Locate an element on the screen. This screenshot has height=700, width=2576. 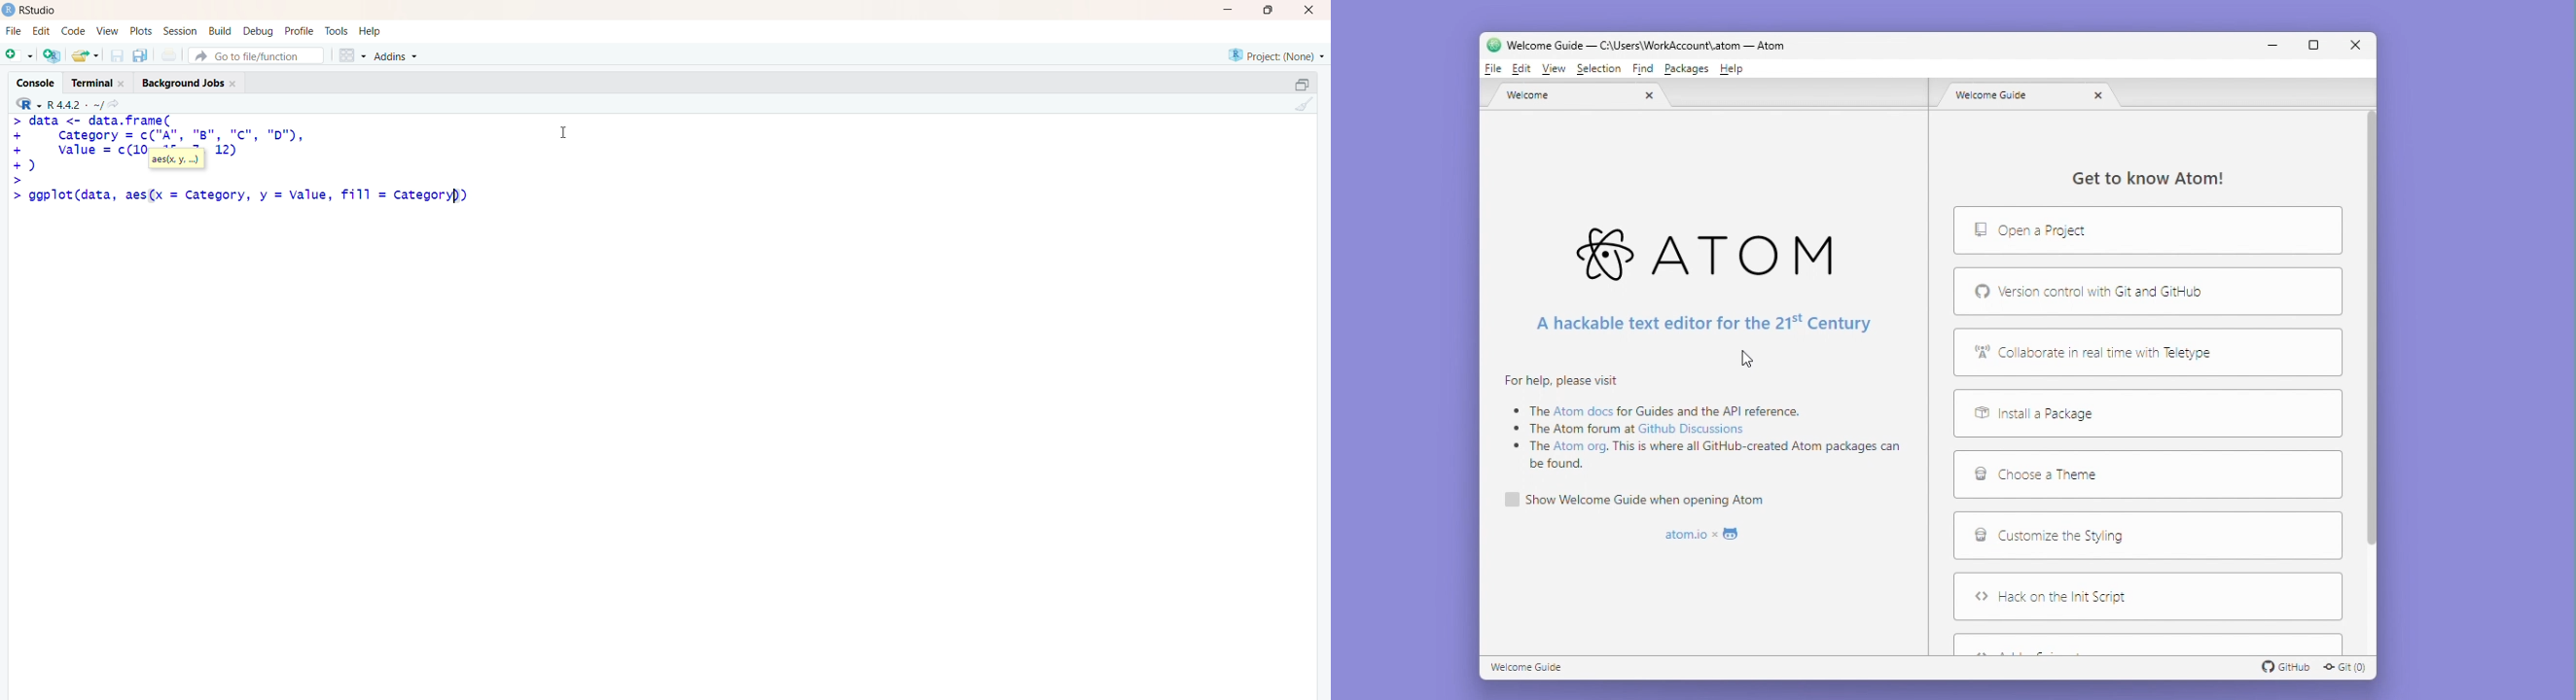
Welcome guide is located at coordinates (2031, 98).